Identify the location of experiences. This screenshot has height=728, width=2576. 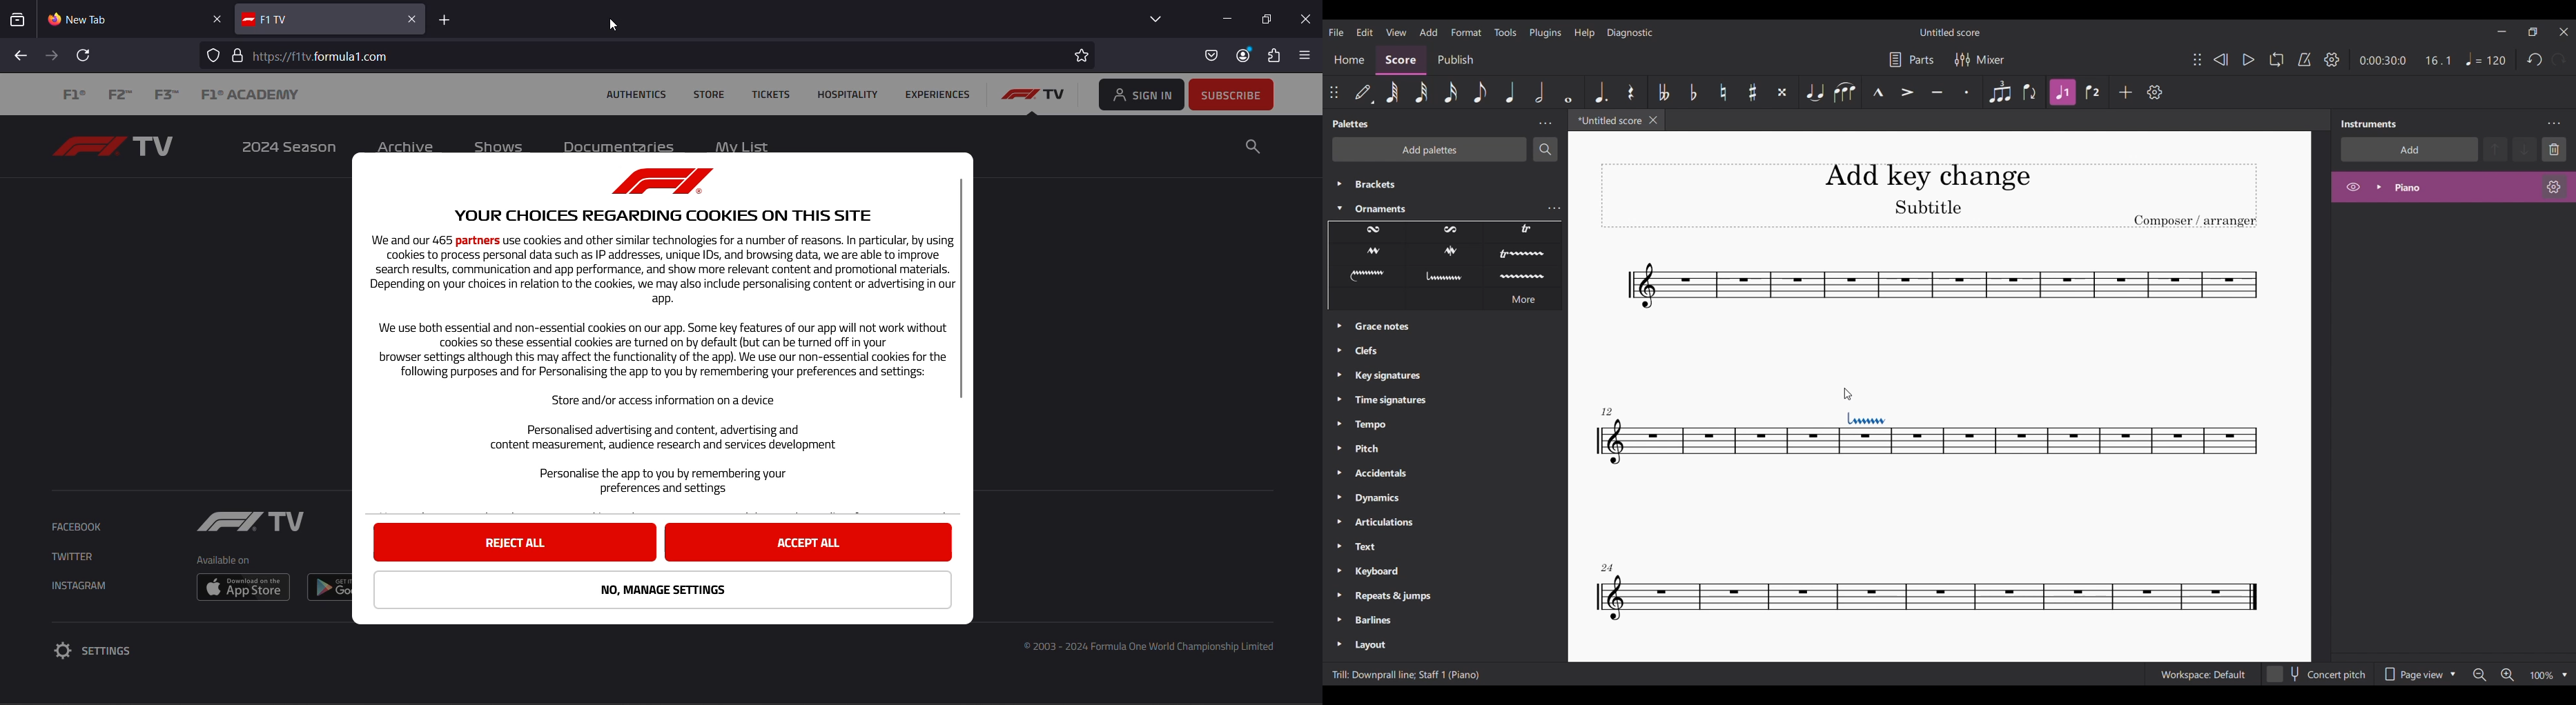
(937, 96).